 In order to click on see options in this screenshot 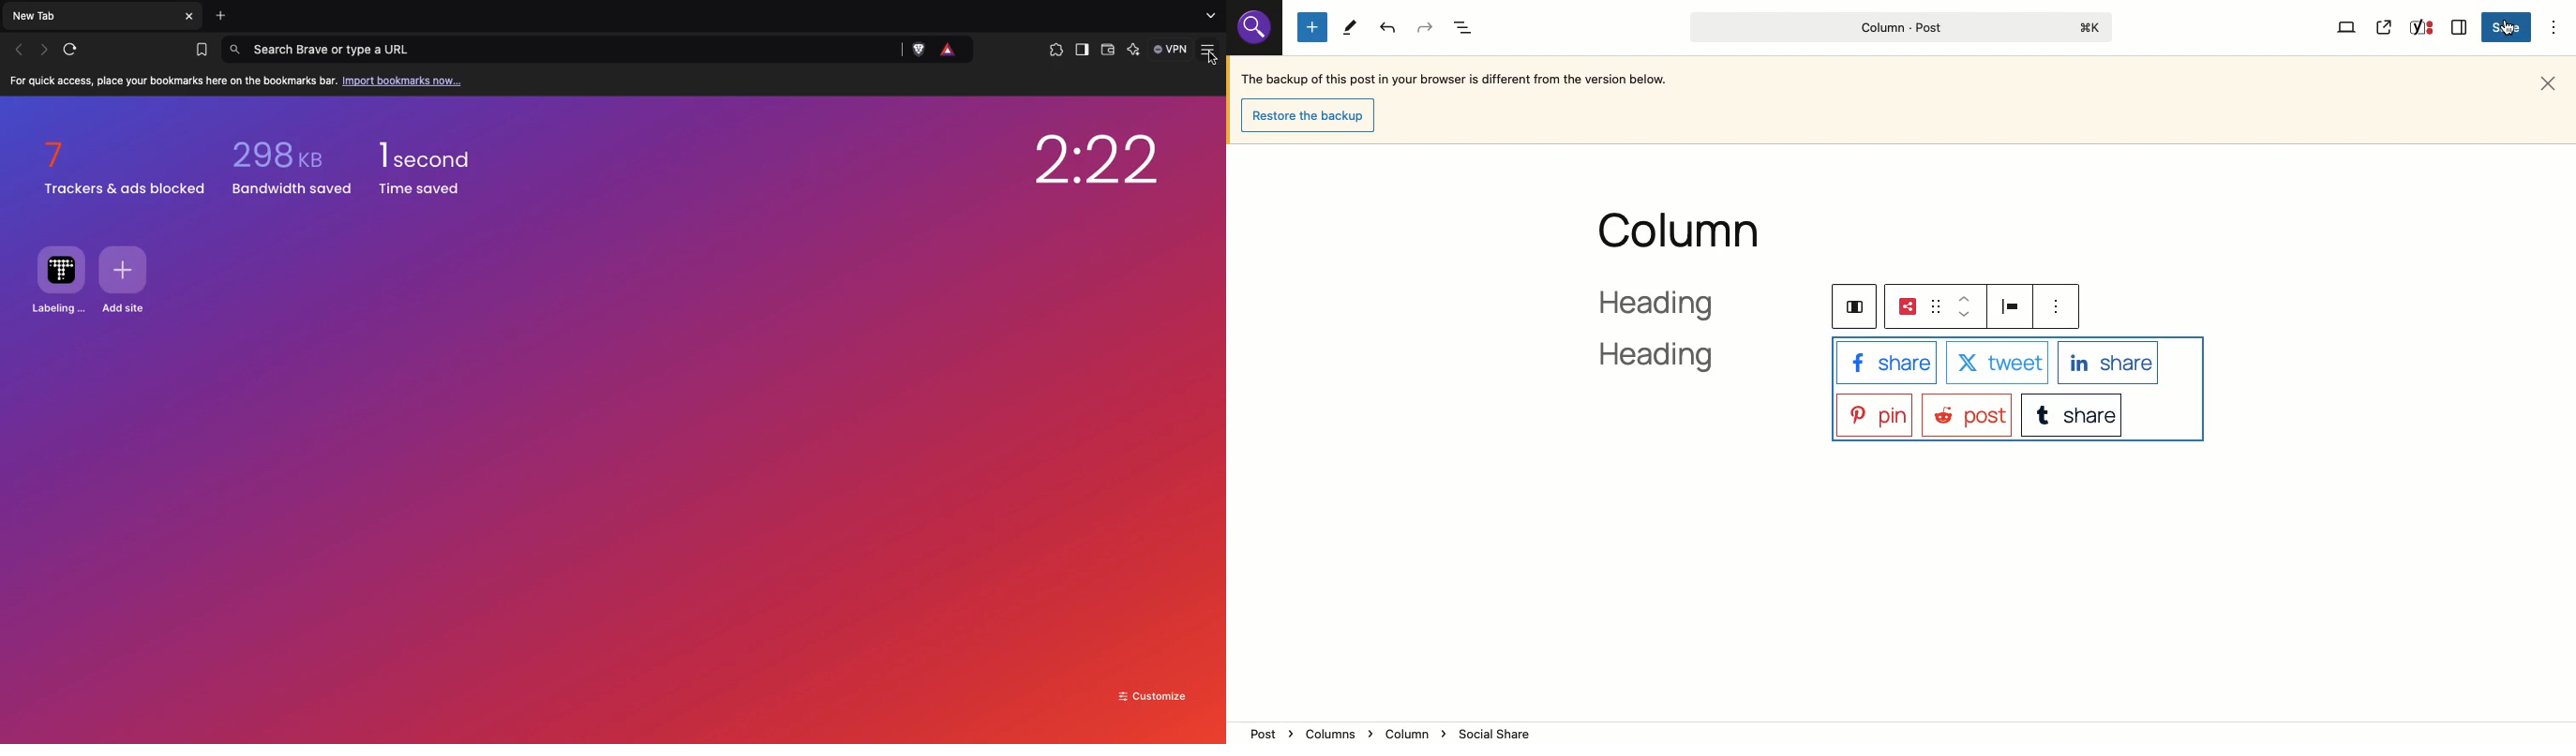, I will do `click(2059, 306)`.